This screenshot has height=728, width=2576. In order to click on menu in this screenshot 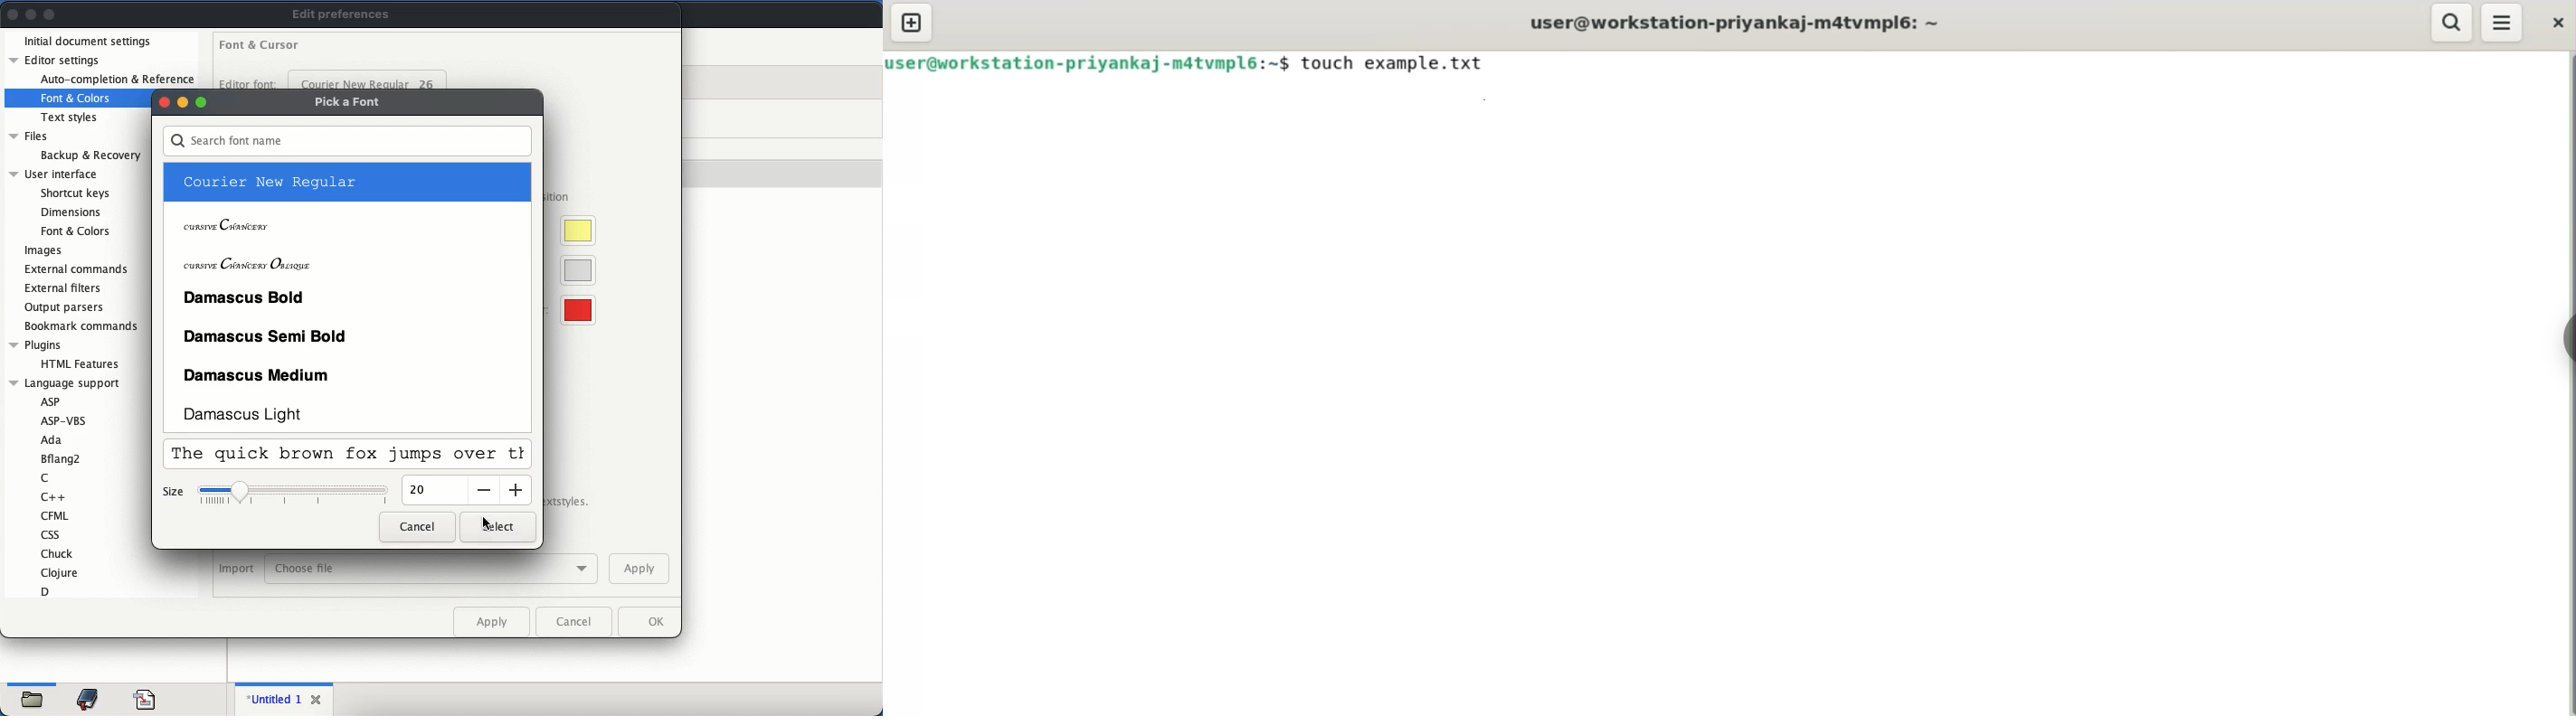, I will do `click(2503, 24)`.